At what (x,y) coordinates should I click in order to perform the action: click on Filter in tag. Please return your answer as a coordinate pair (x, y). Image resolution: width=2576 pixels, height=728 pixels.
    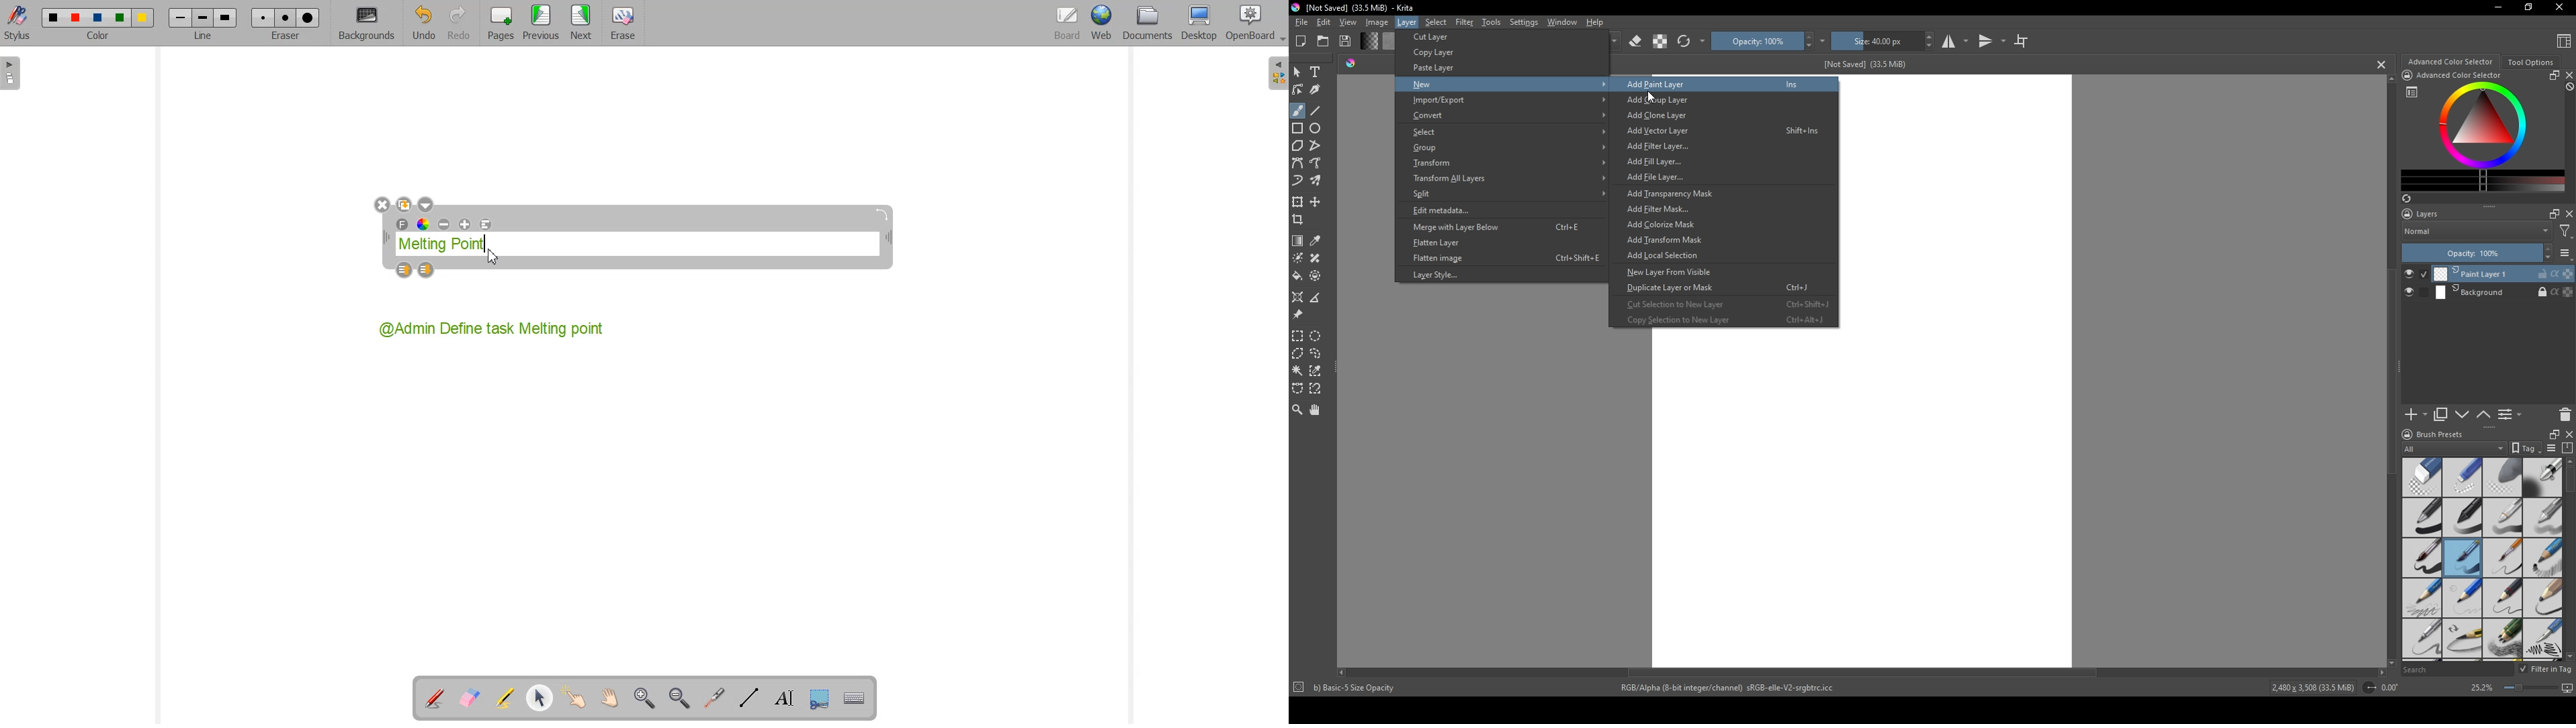
    Looking at the image, I should click on (2547, 670).